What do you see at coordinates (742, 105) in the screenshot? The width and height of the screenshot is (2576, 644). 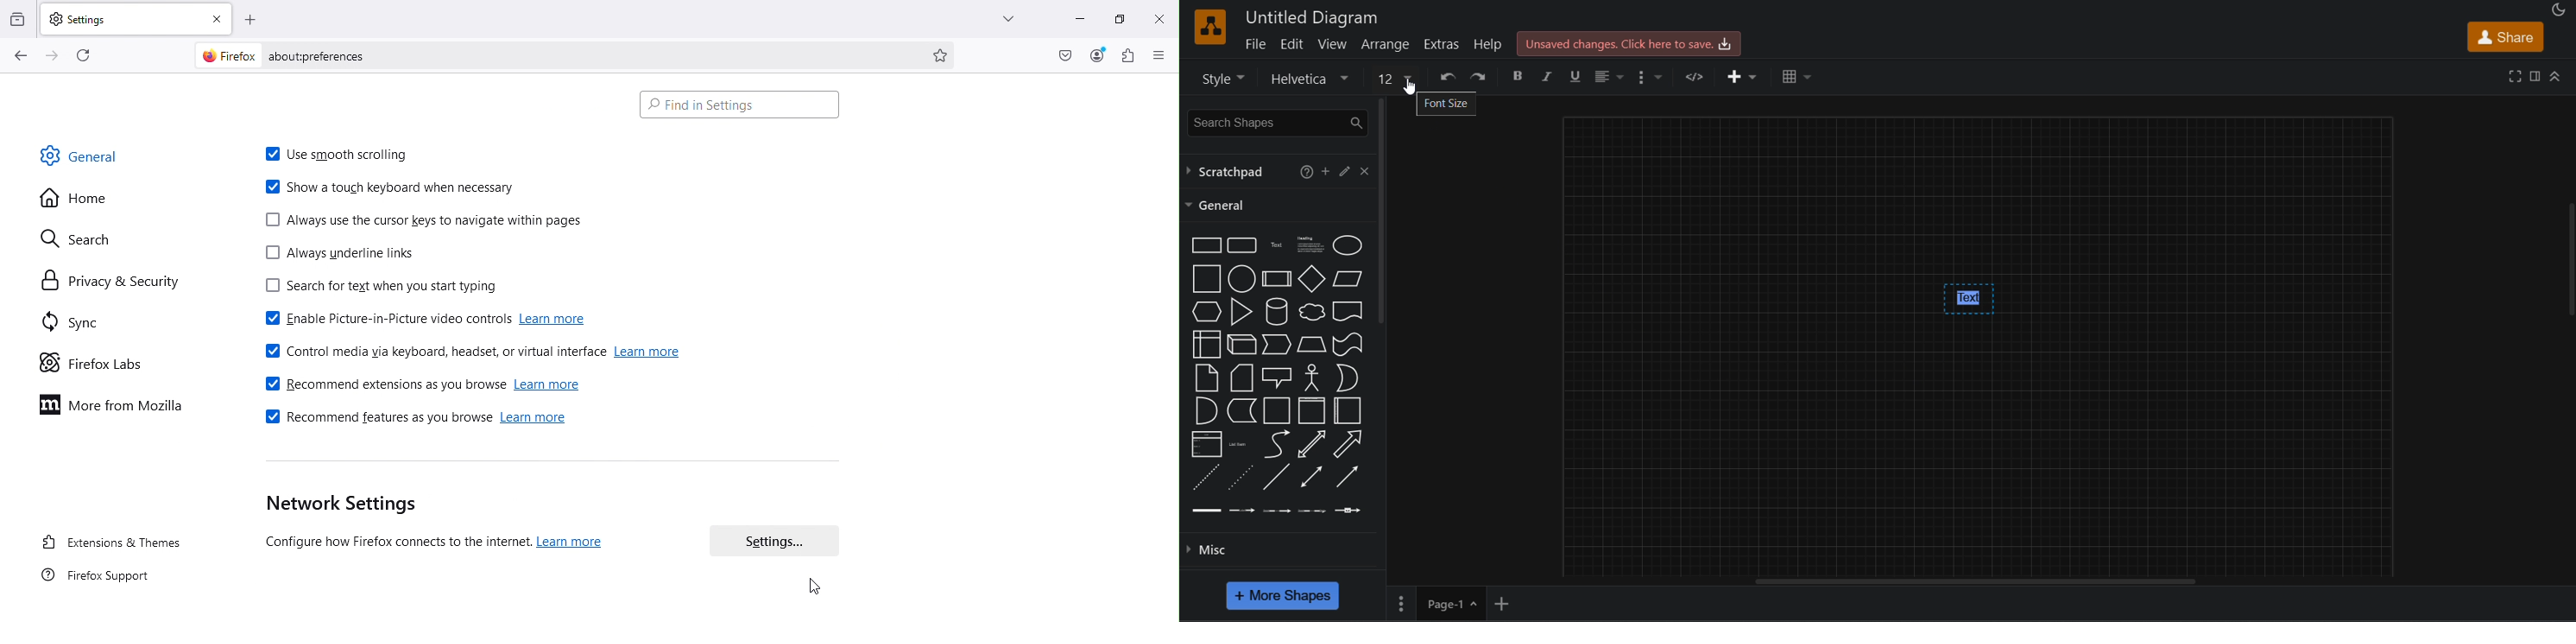 I see `Search bar` at bounding box center [742, 105].